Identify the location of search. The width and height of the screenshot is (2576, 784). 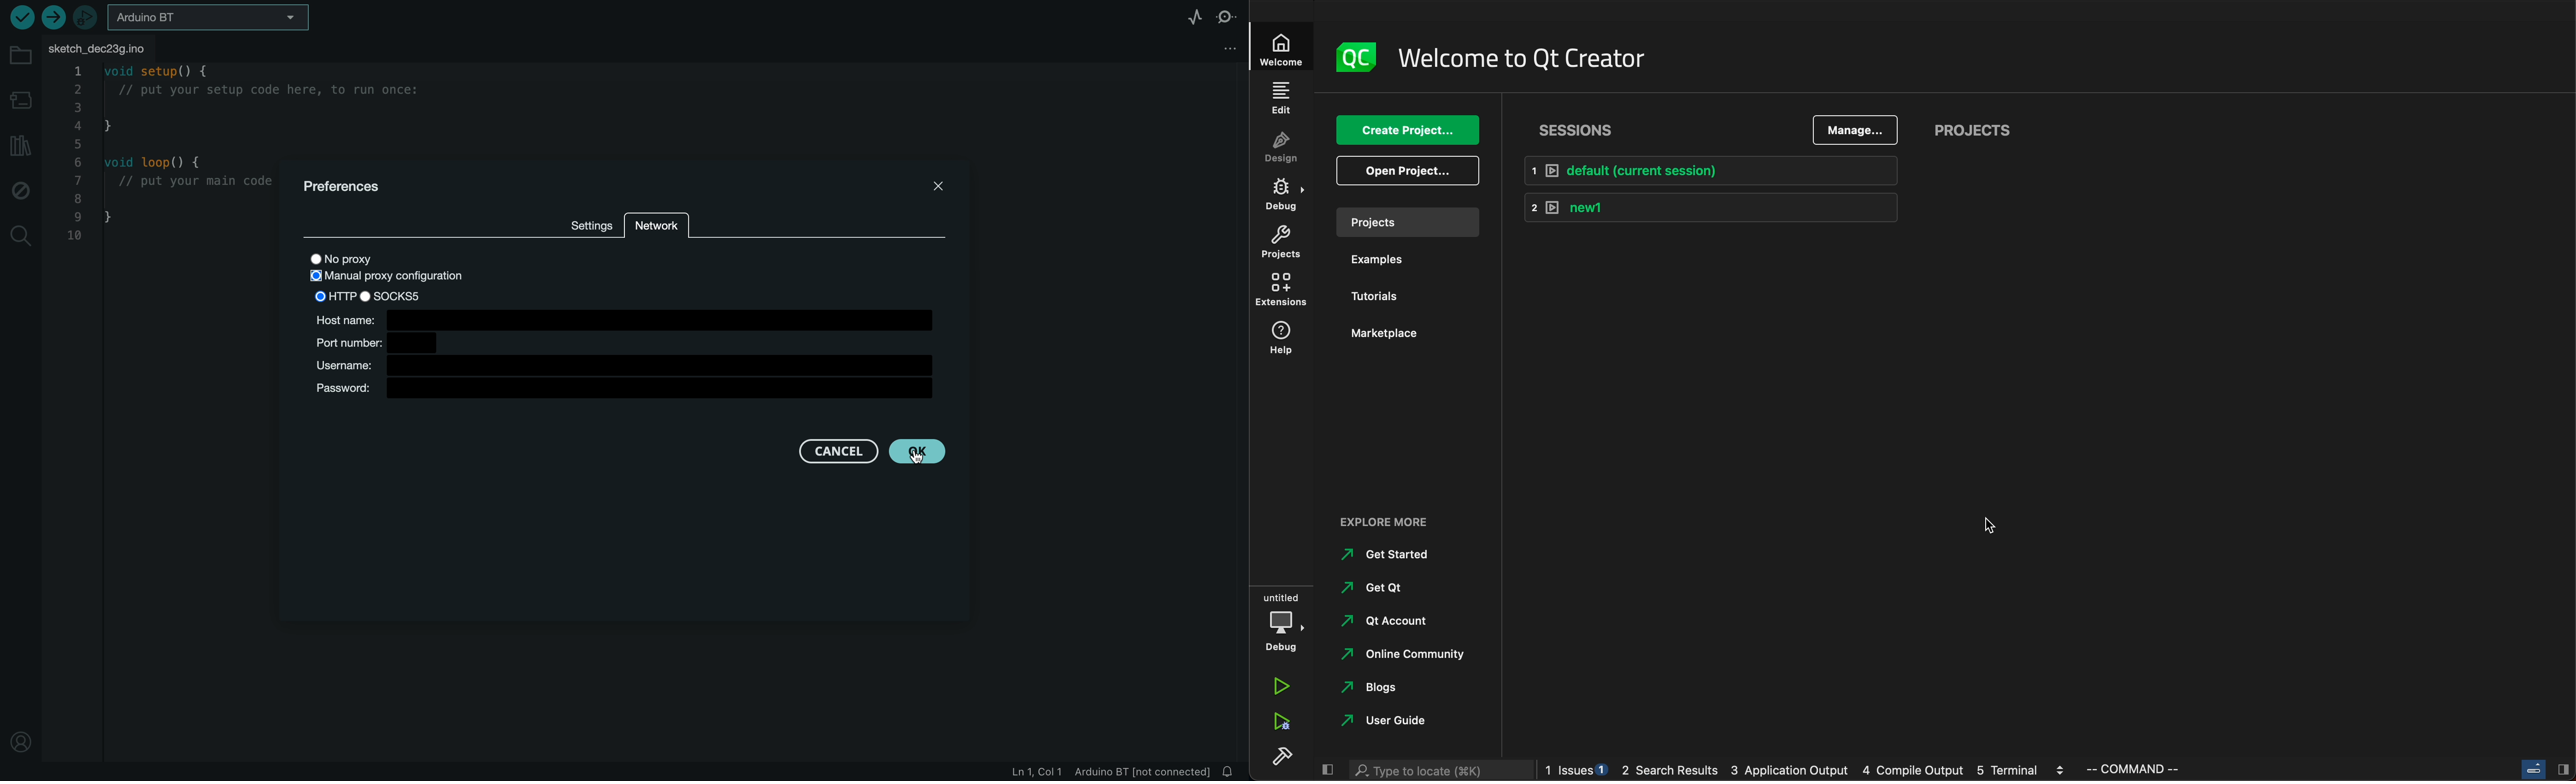
(20, 236).